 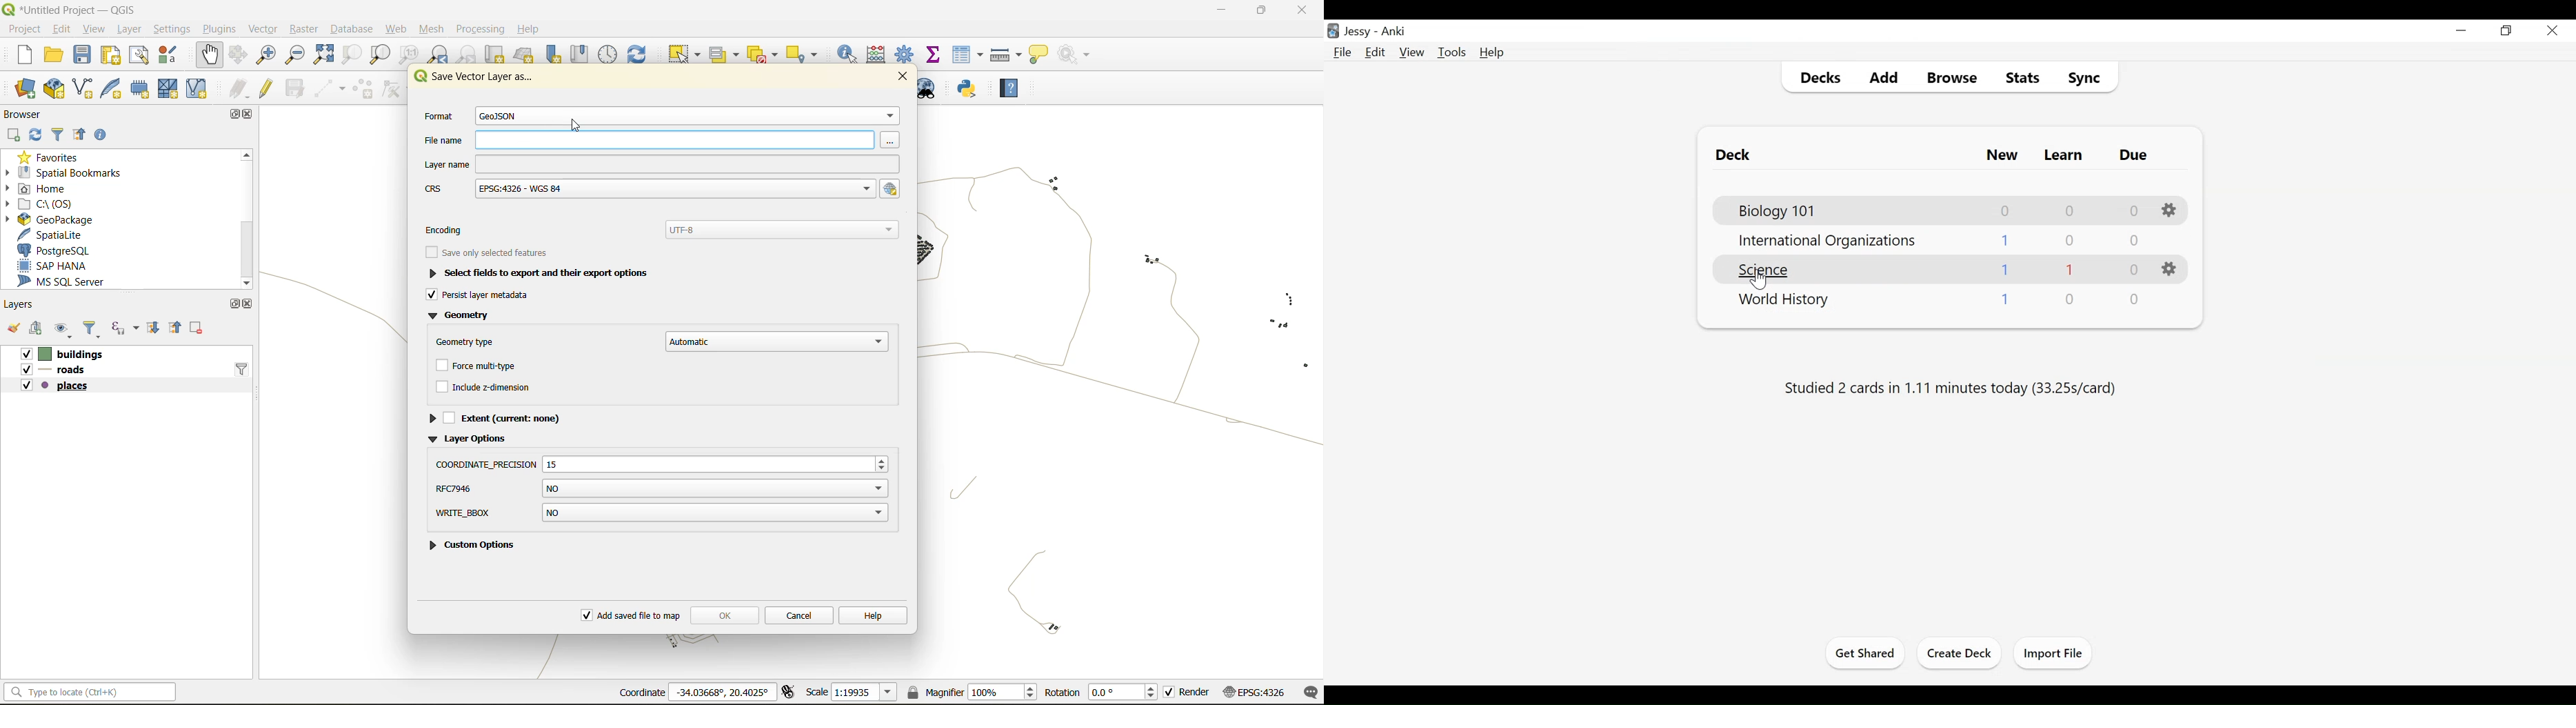 What do you see at coordinates (1452, 53) in the screenshot?
I see `Tools` at bounding box center [1452, 53].